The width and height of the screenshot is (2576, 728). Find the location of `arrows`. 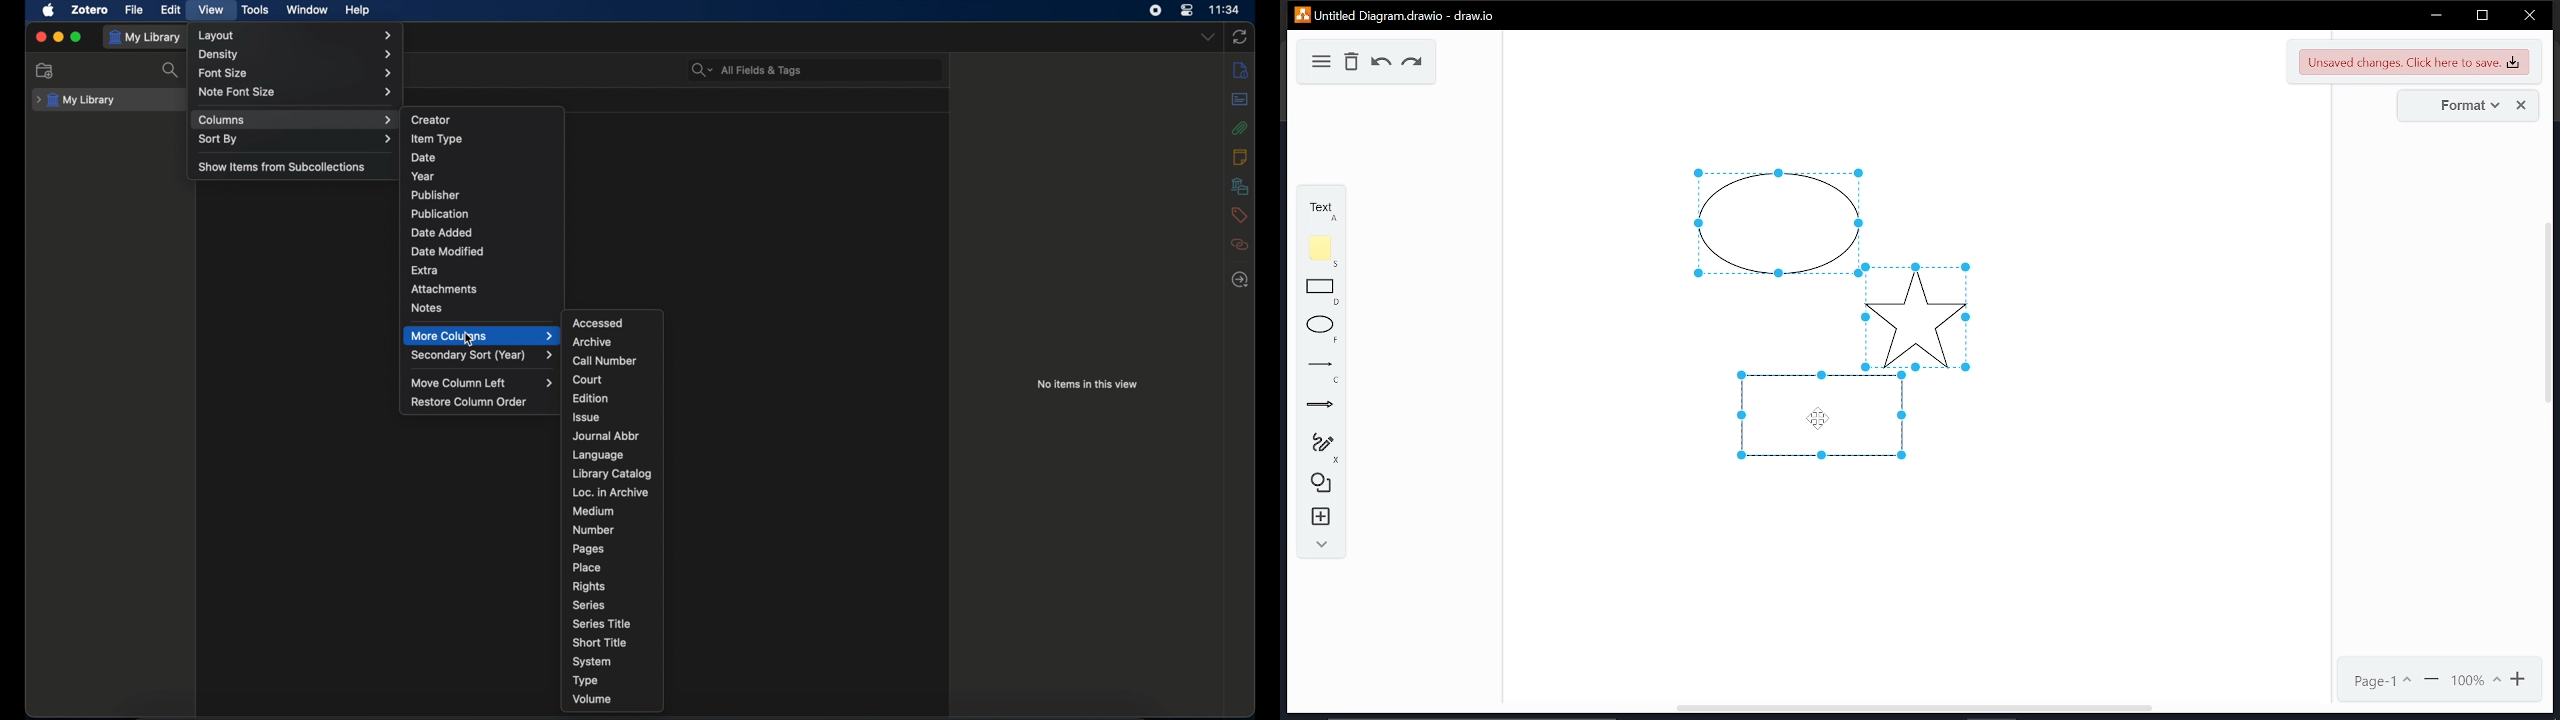

arrows is located at coordinates (1320, 407).